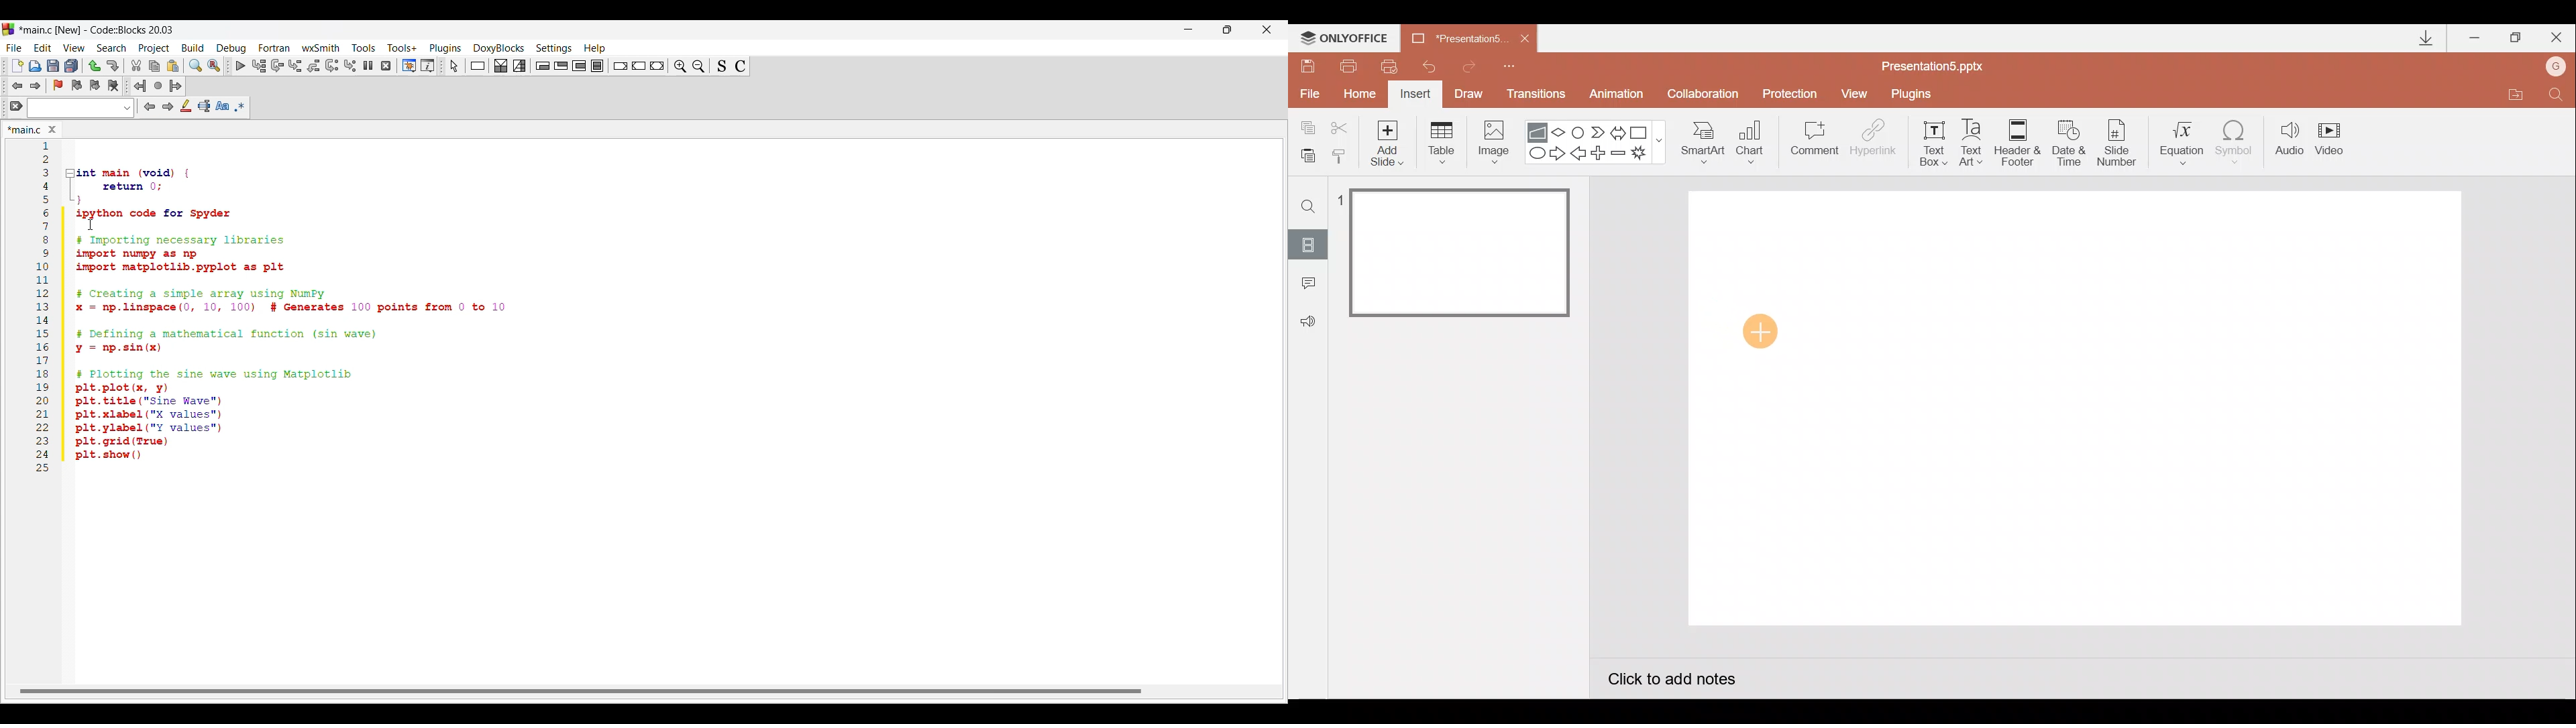 The image size is (2576, 728). What do you see at coordinates (1756, 334) in the screenshot?
I see `Cursor` at bounding box center [1756, 334].